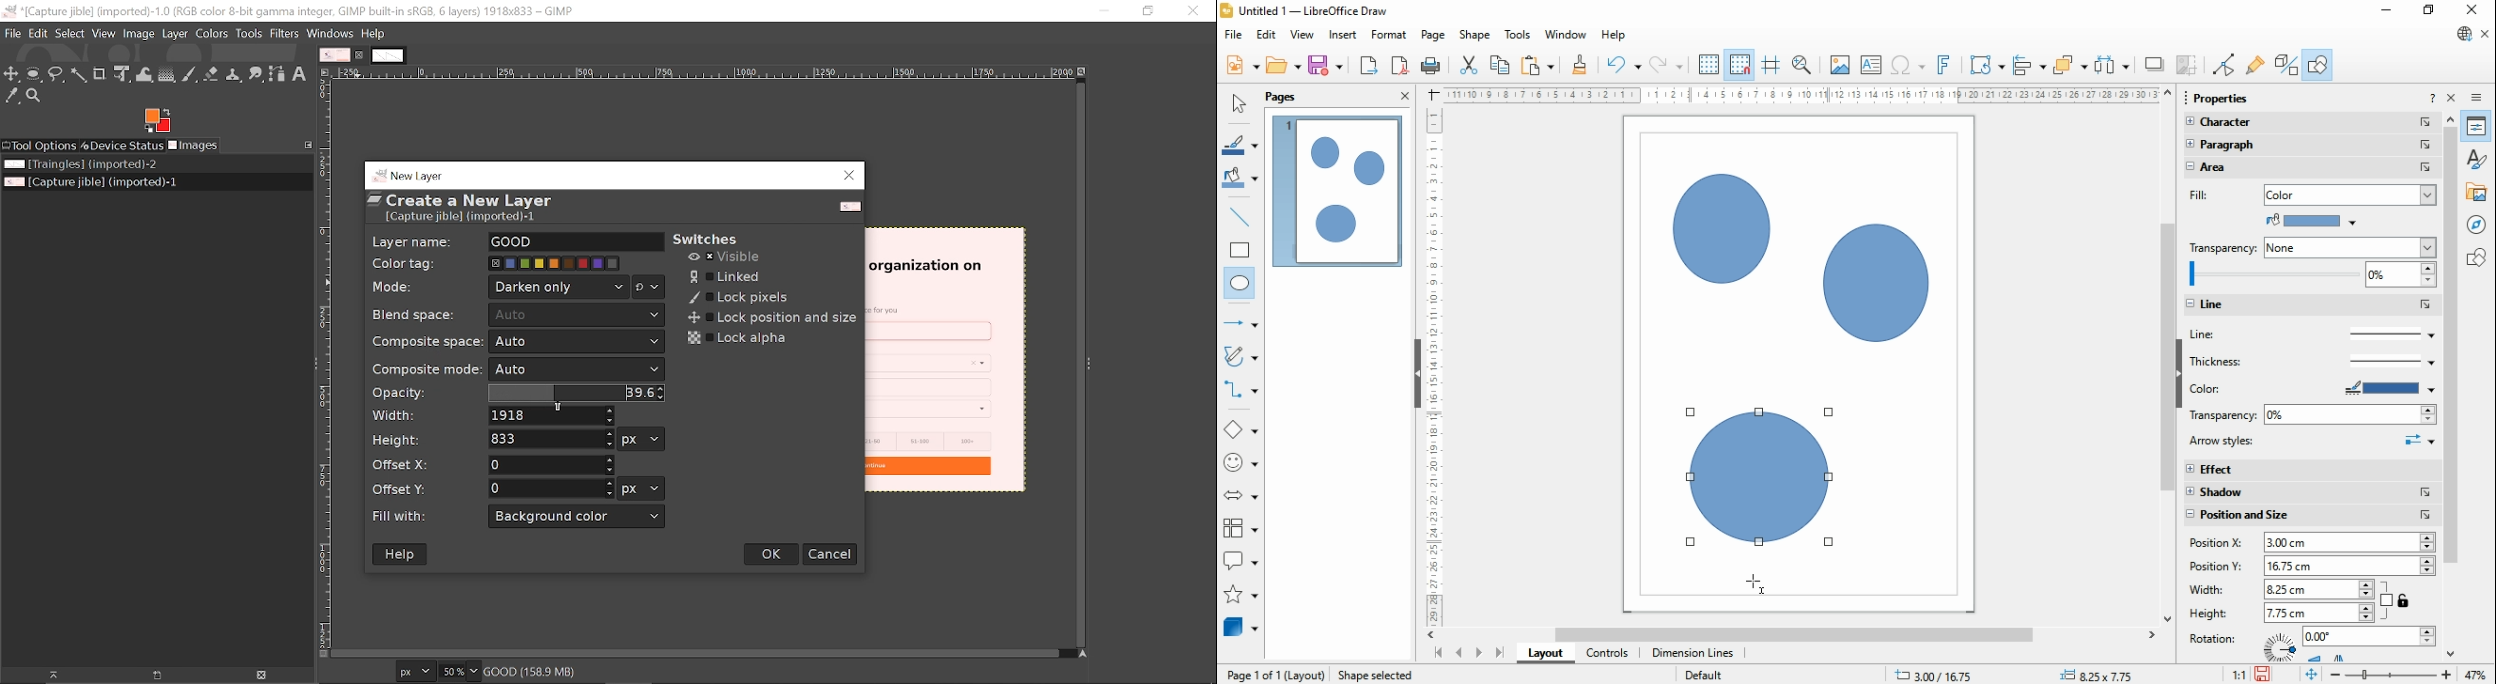 The image size is (2520, 700). What do you see at coordinates (423, 369) in the screenshot?
I see `Composite mode:` at bounding box center [423, 369].